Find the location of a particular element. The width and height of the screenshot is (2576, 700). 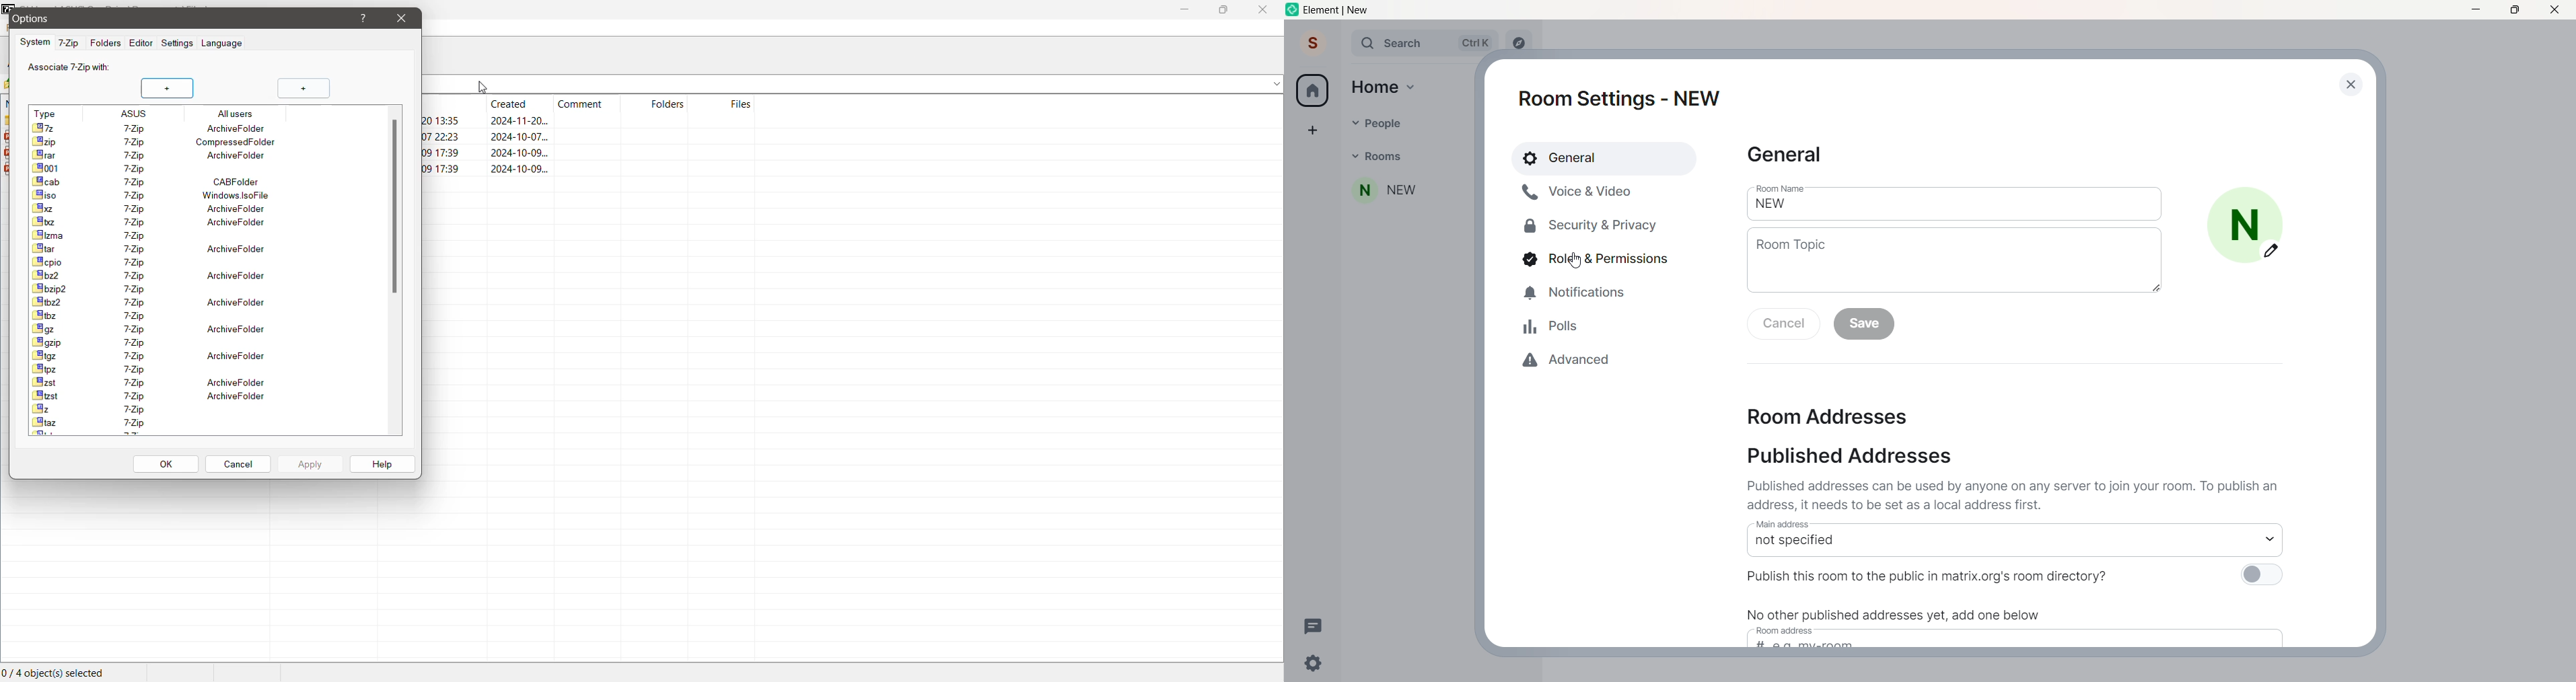

cursor is located at coordinates (1575, 260).